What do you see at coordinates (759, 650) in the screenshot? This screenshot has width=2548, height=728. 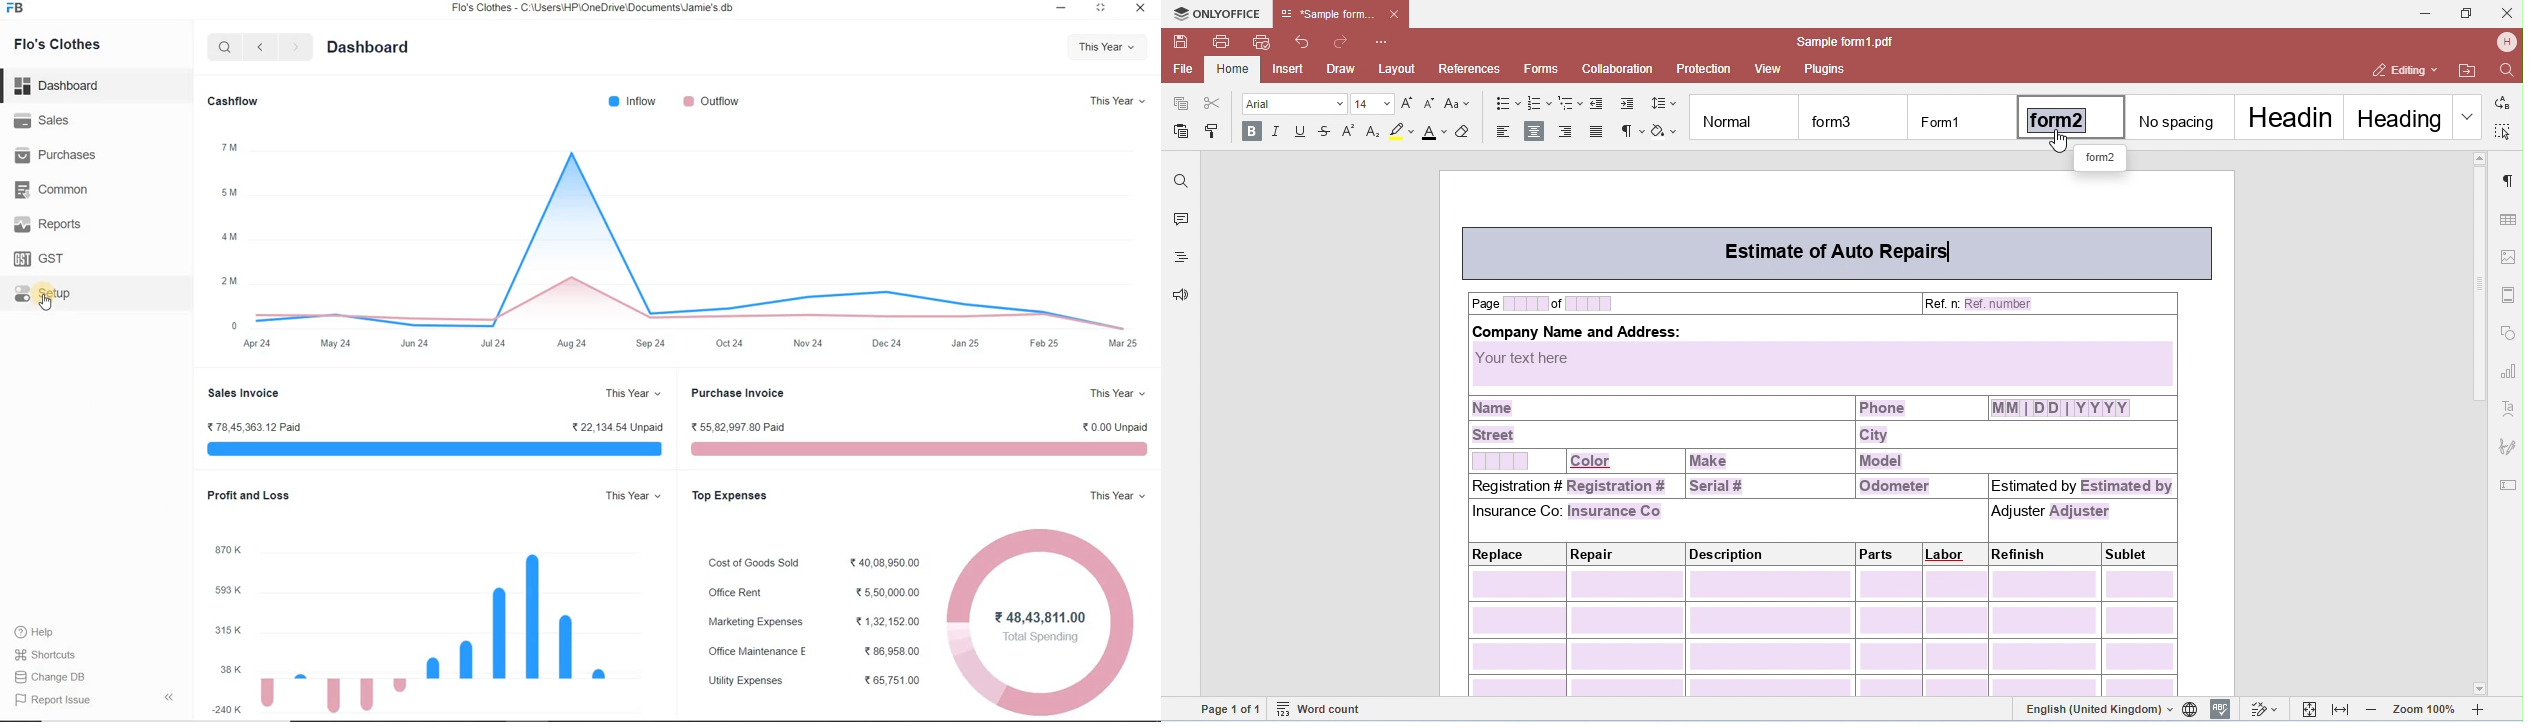 I see `Office Maintenance E` at bounding box center [759, 650].